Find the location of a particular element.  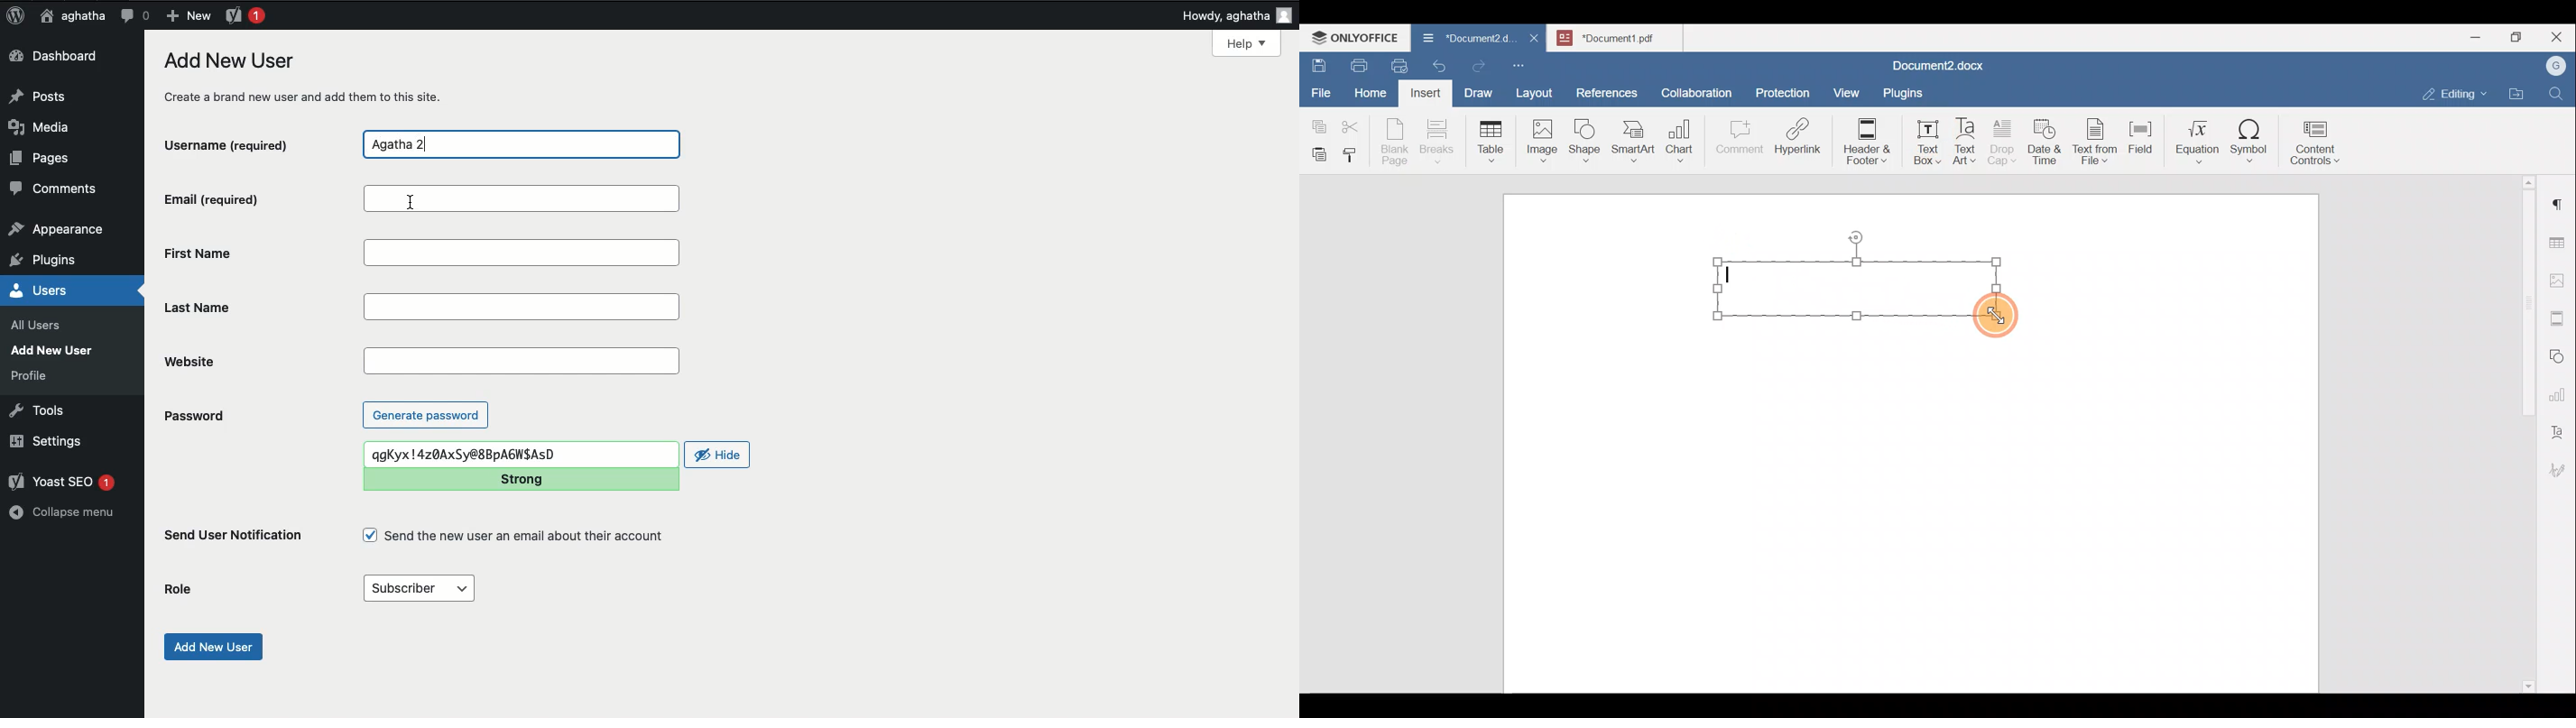

Hide is located at coordinates (718, 455).